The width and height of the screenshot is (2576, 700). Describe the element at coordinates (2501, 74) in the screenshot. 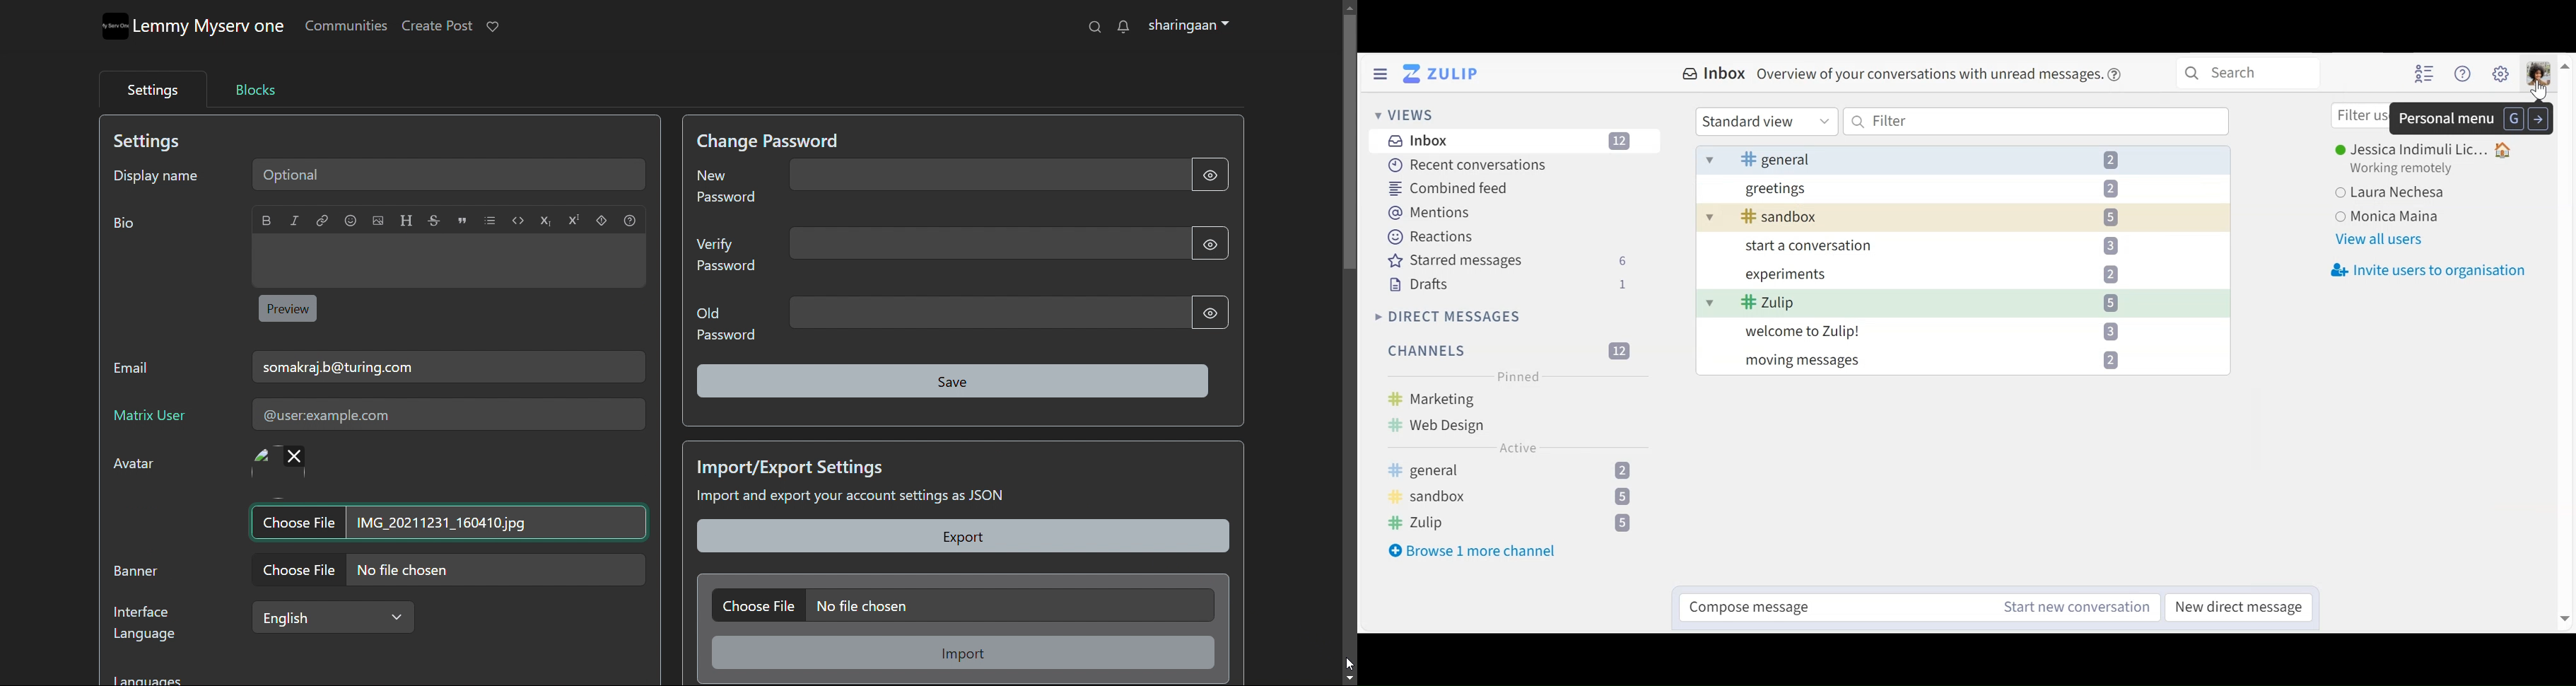

I see `Main menu` at that location.